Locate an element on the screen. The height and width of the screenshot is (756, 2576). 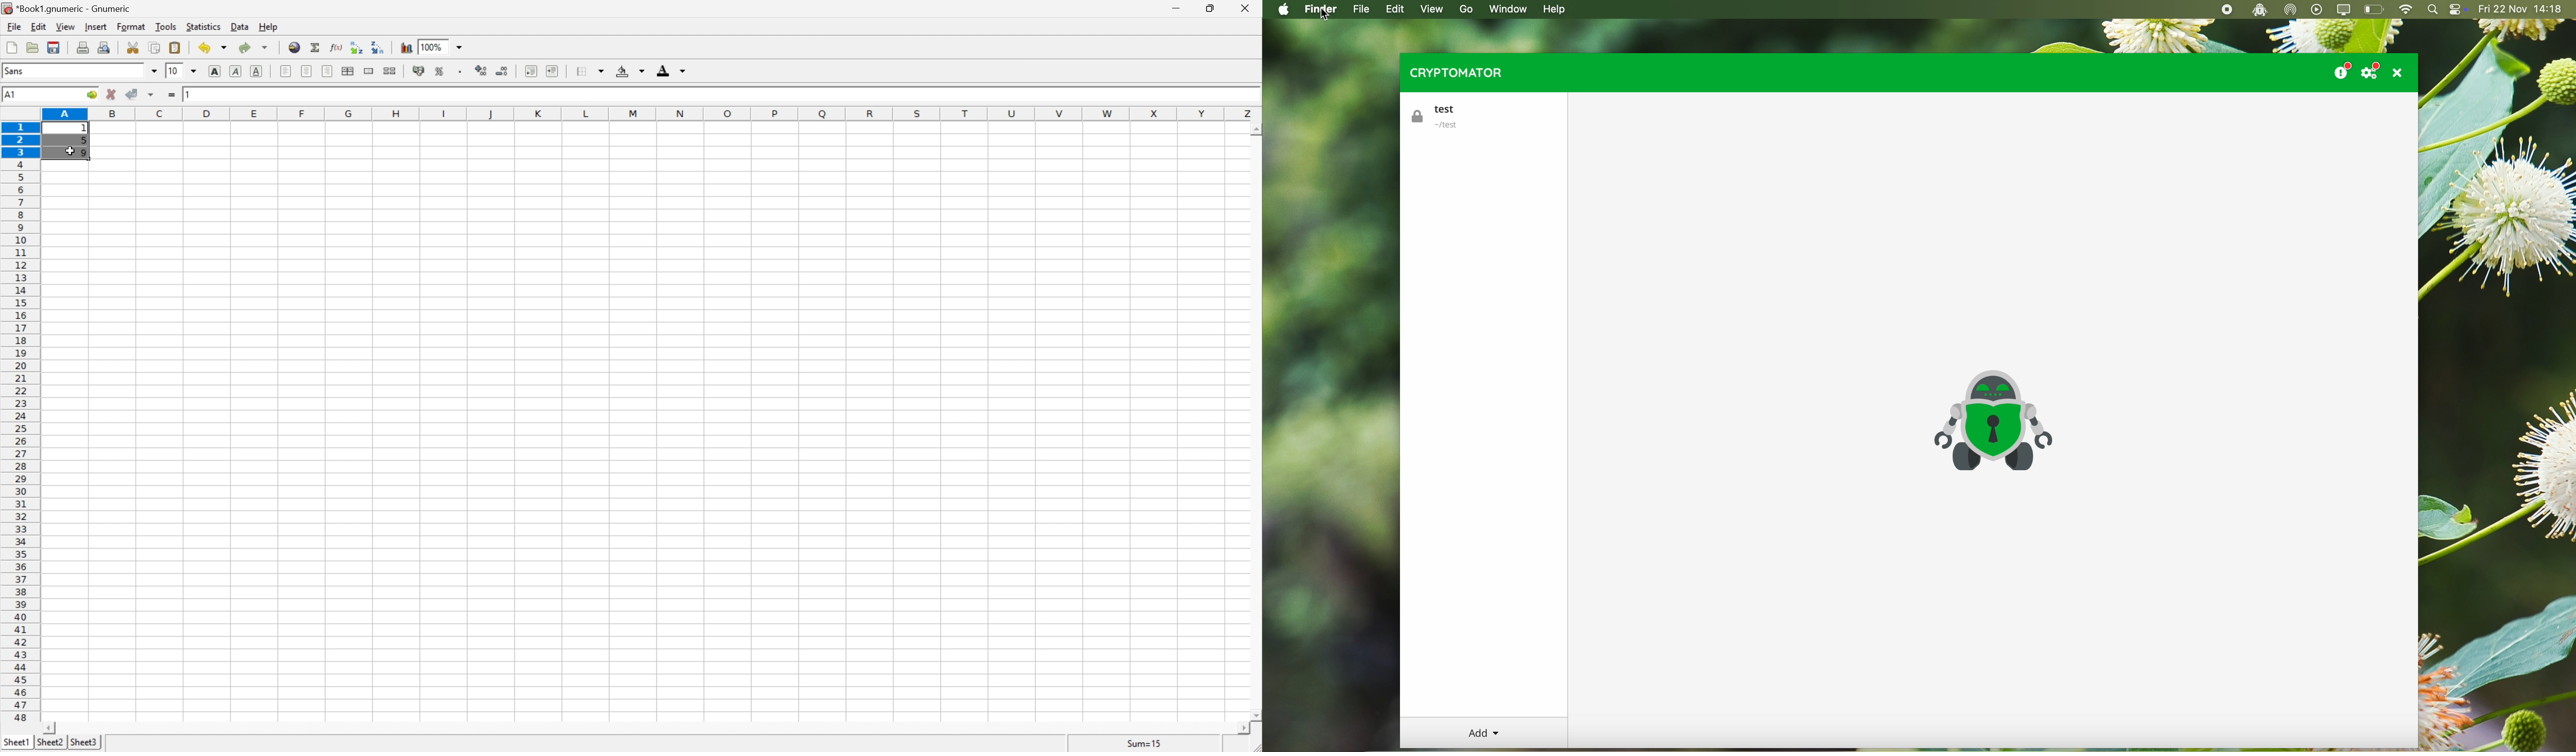
edit is located at coordinates (39, 25).